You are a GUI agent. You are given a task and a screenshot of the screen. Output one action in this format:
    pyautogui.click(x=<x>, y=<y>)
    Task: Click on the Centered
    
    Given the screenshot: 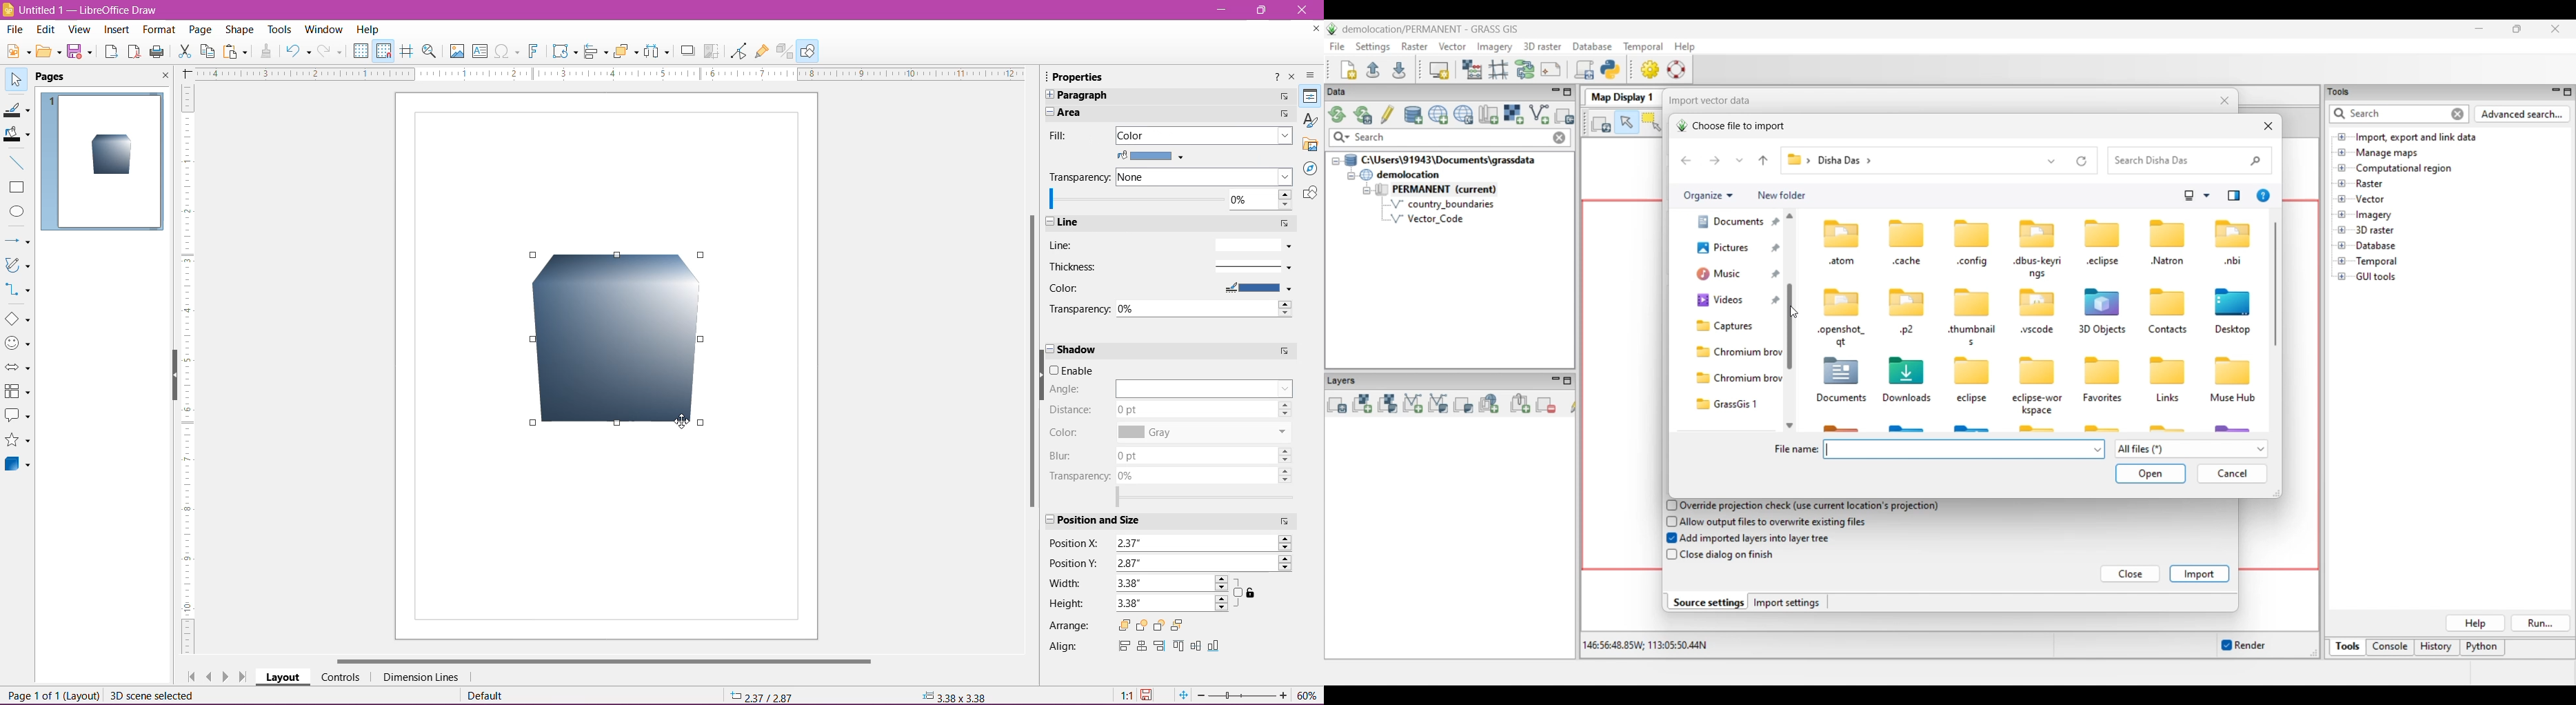 What is the action you would take?
    pyautogui.click(x=1141, y=648)
    